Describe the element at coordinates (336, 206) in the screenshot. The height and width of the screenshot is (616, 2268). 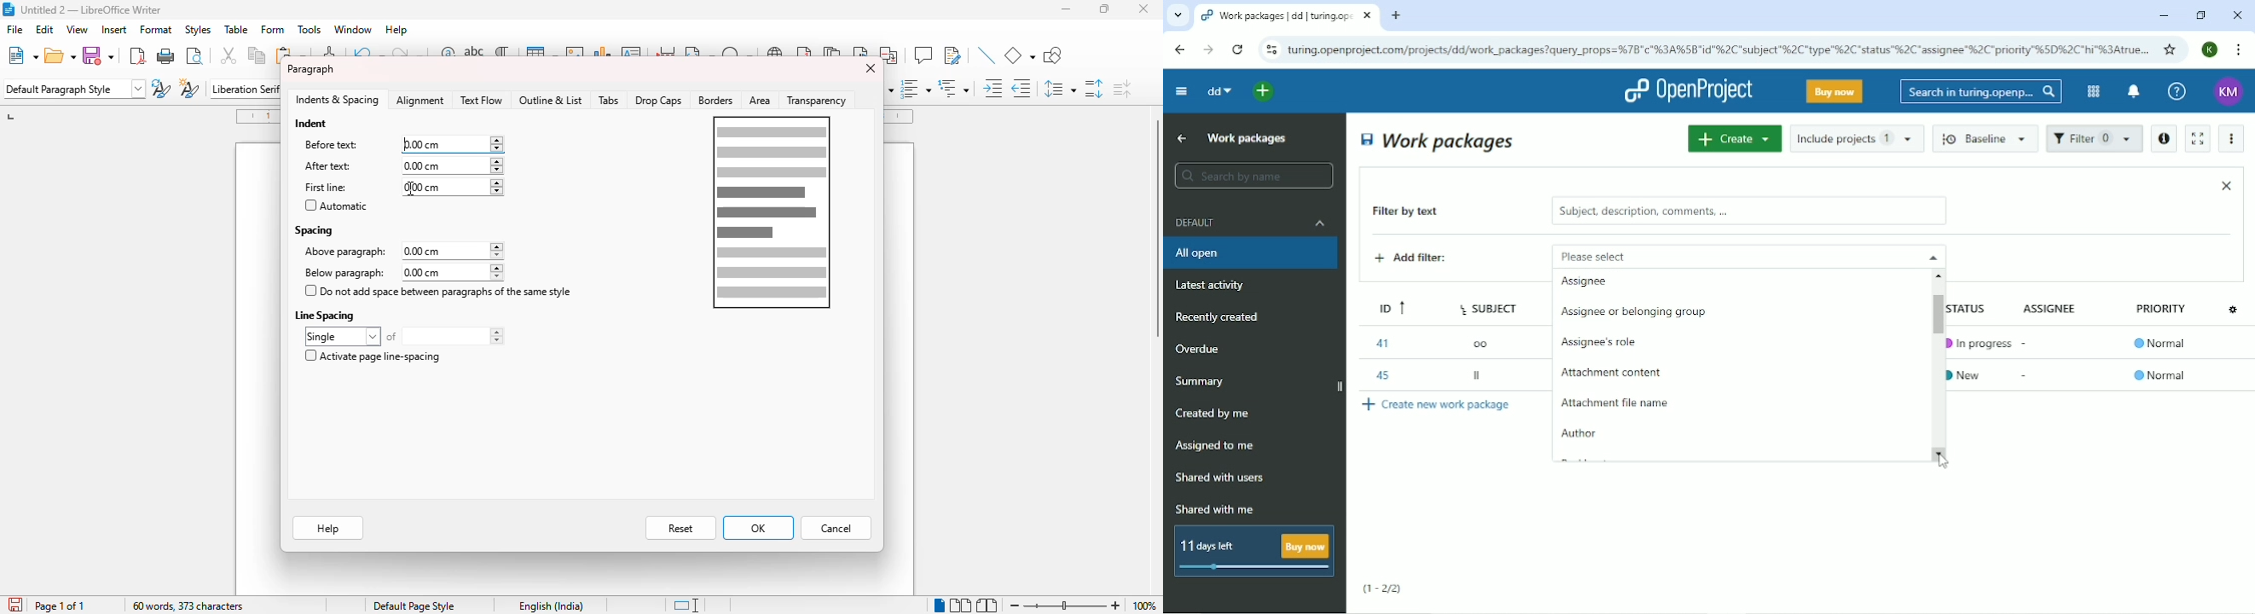
I see `automatic` at that location.